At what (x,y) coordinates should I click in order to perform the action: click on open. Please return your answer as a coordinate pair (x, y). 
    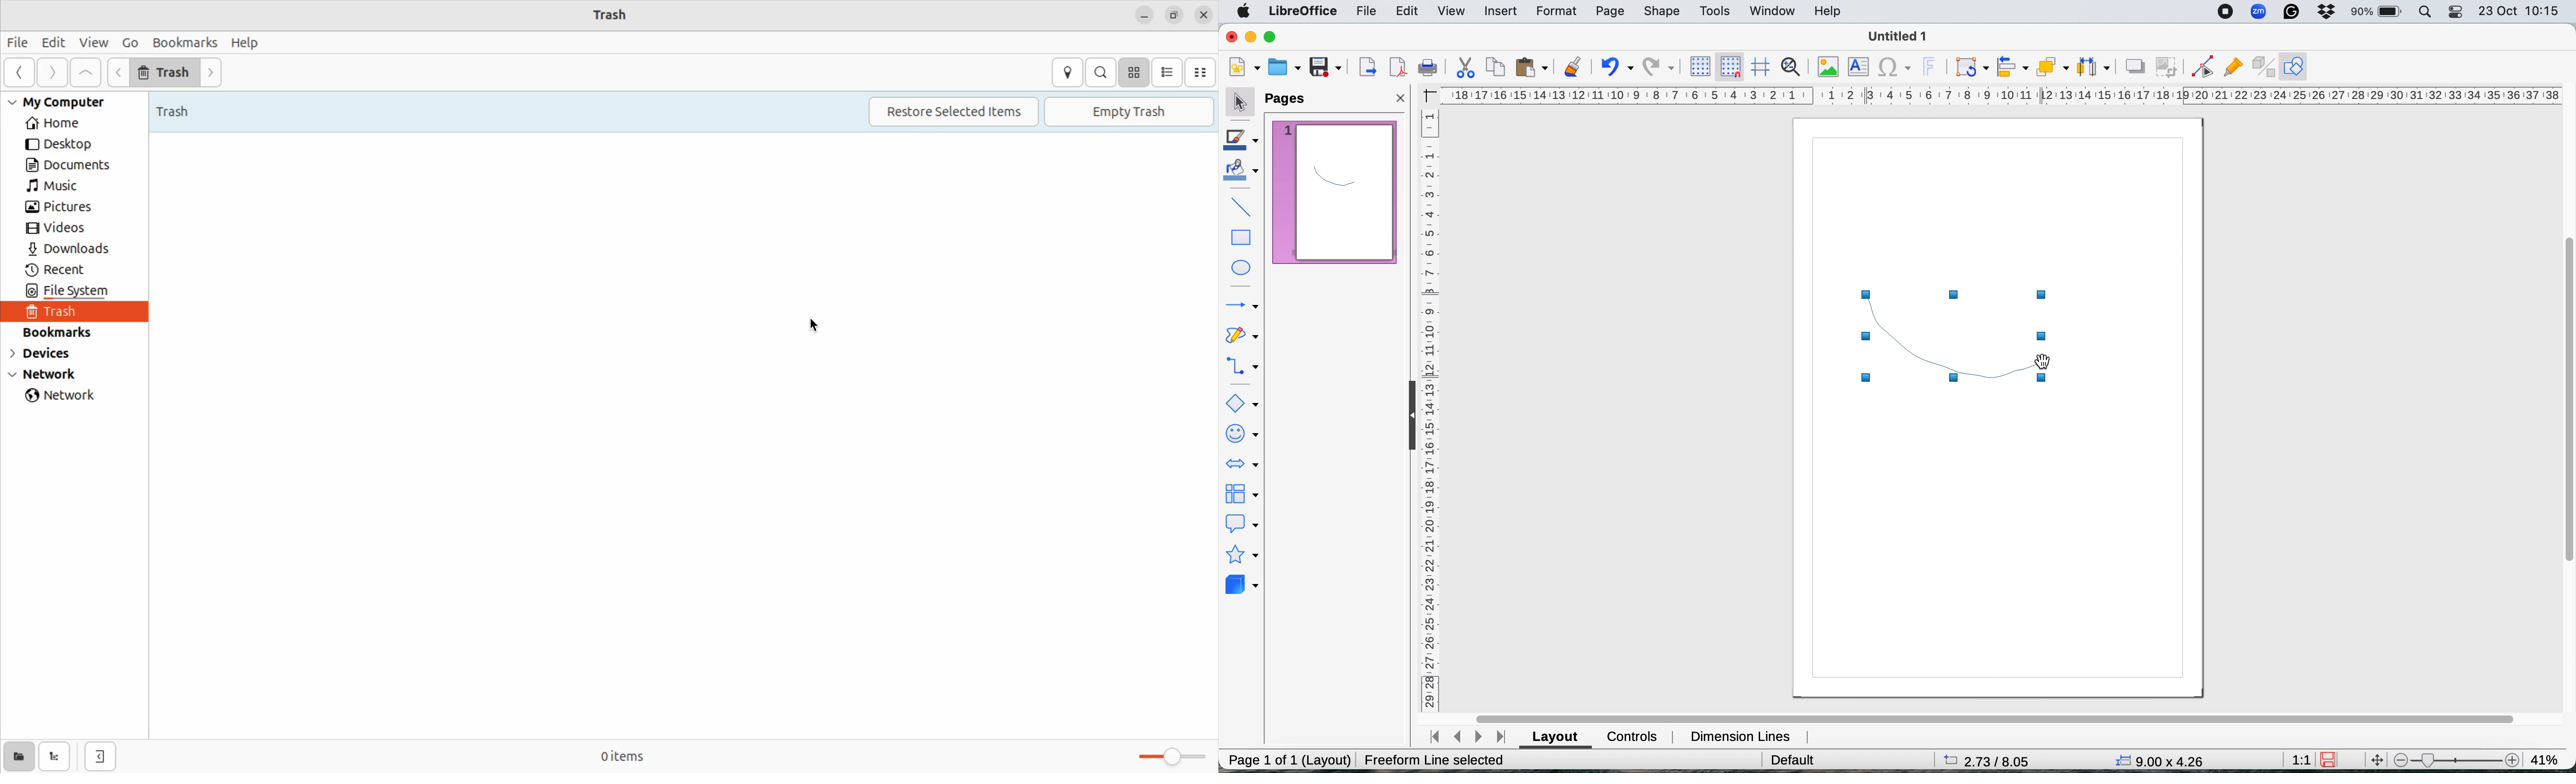
    Looking at the image, I should click on (1285, 66).